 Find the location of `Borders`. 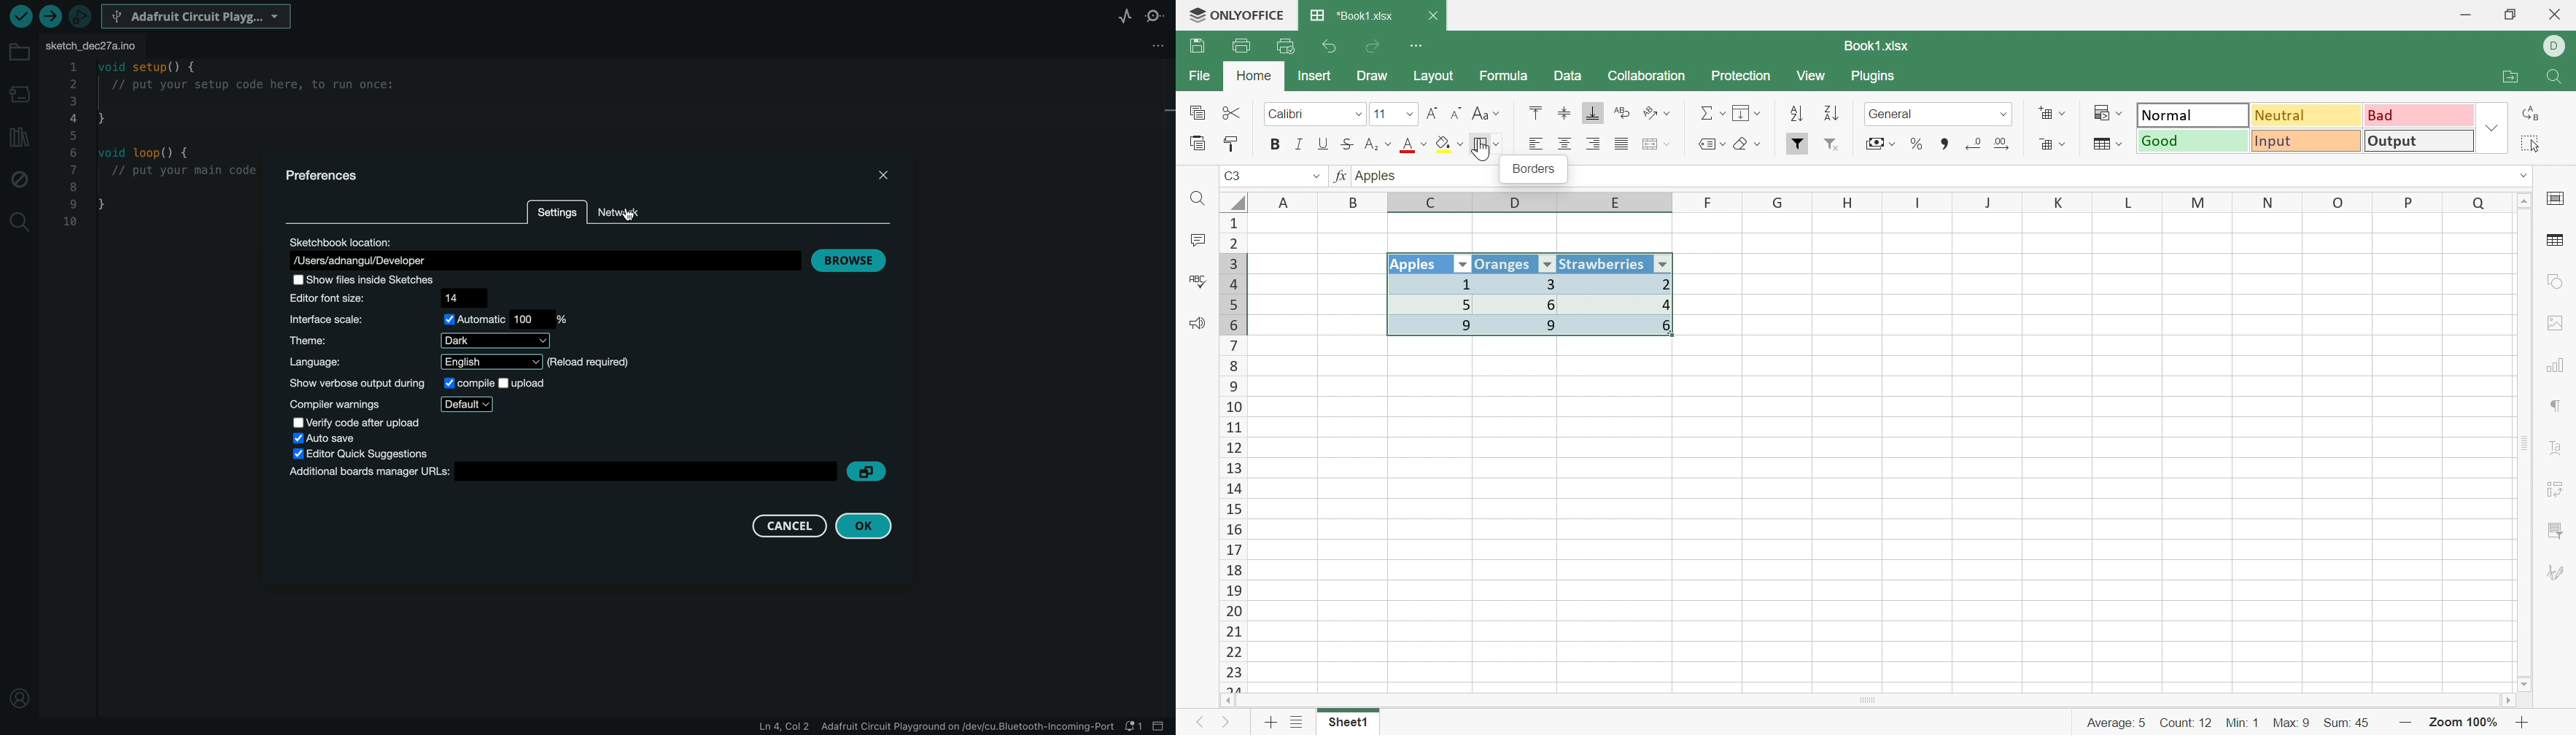

Borders is located at coordinates (1532, 170).